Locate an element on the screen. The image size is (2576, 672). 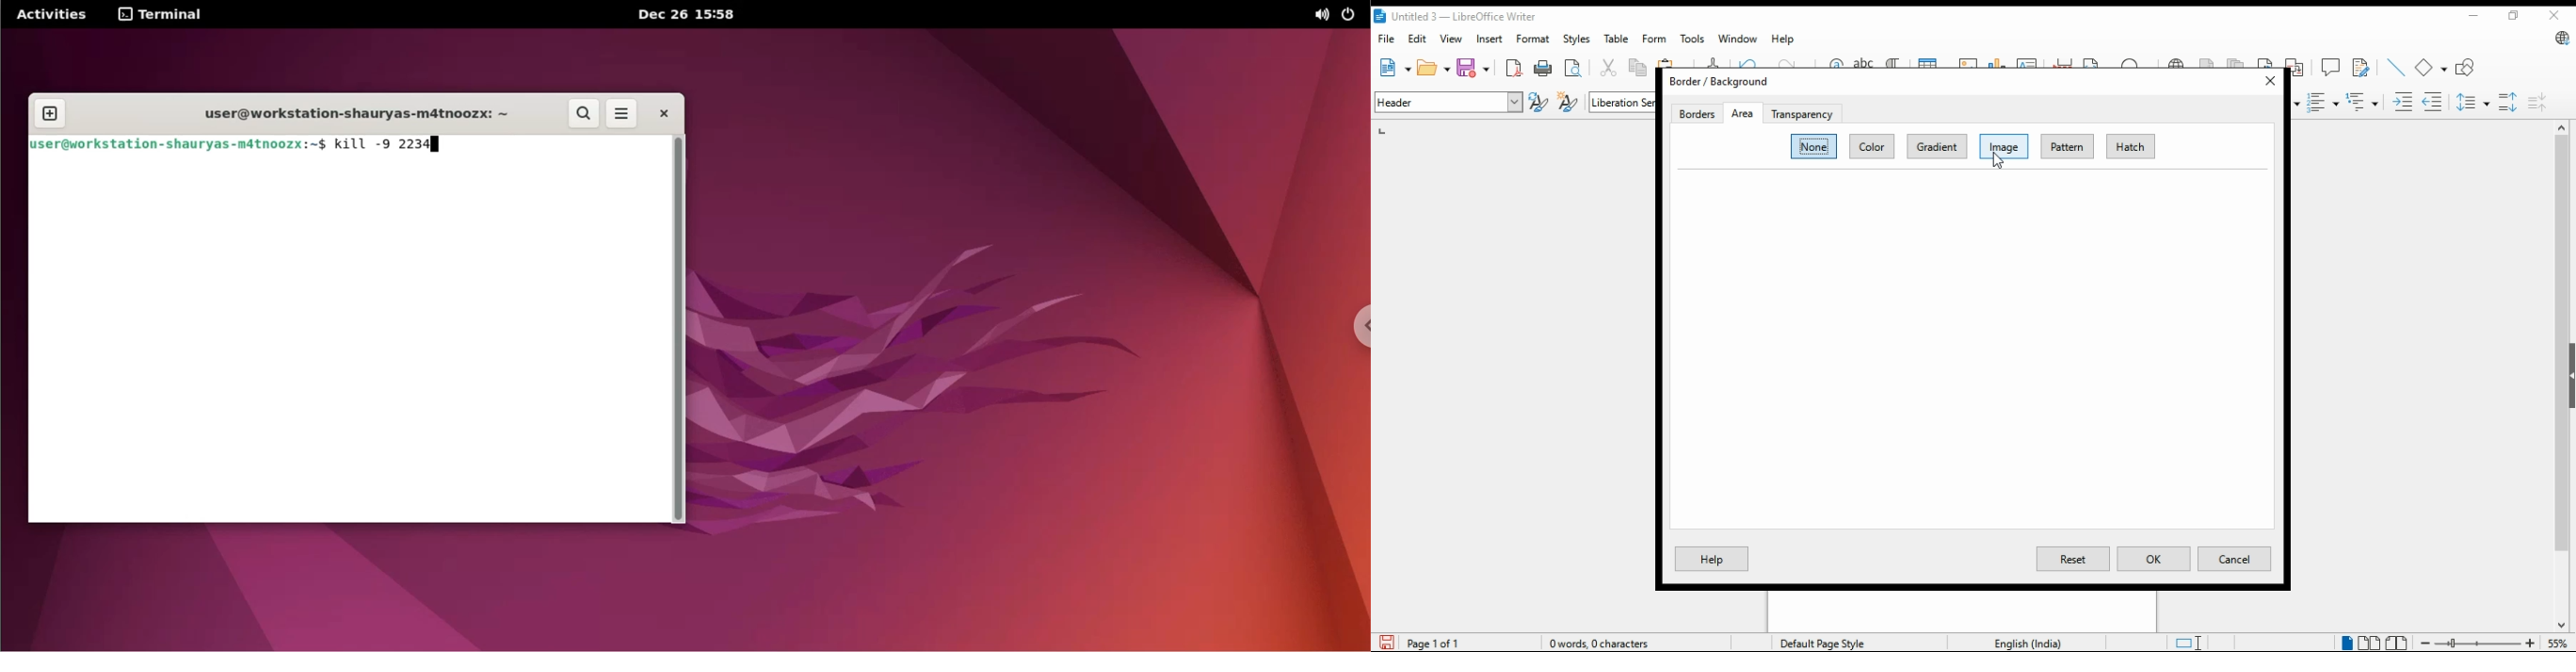
gradient is located at coordinates (1934, 146).